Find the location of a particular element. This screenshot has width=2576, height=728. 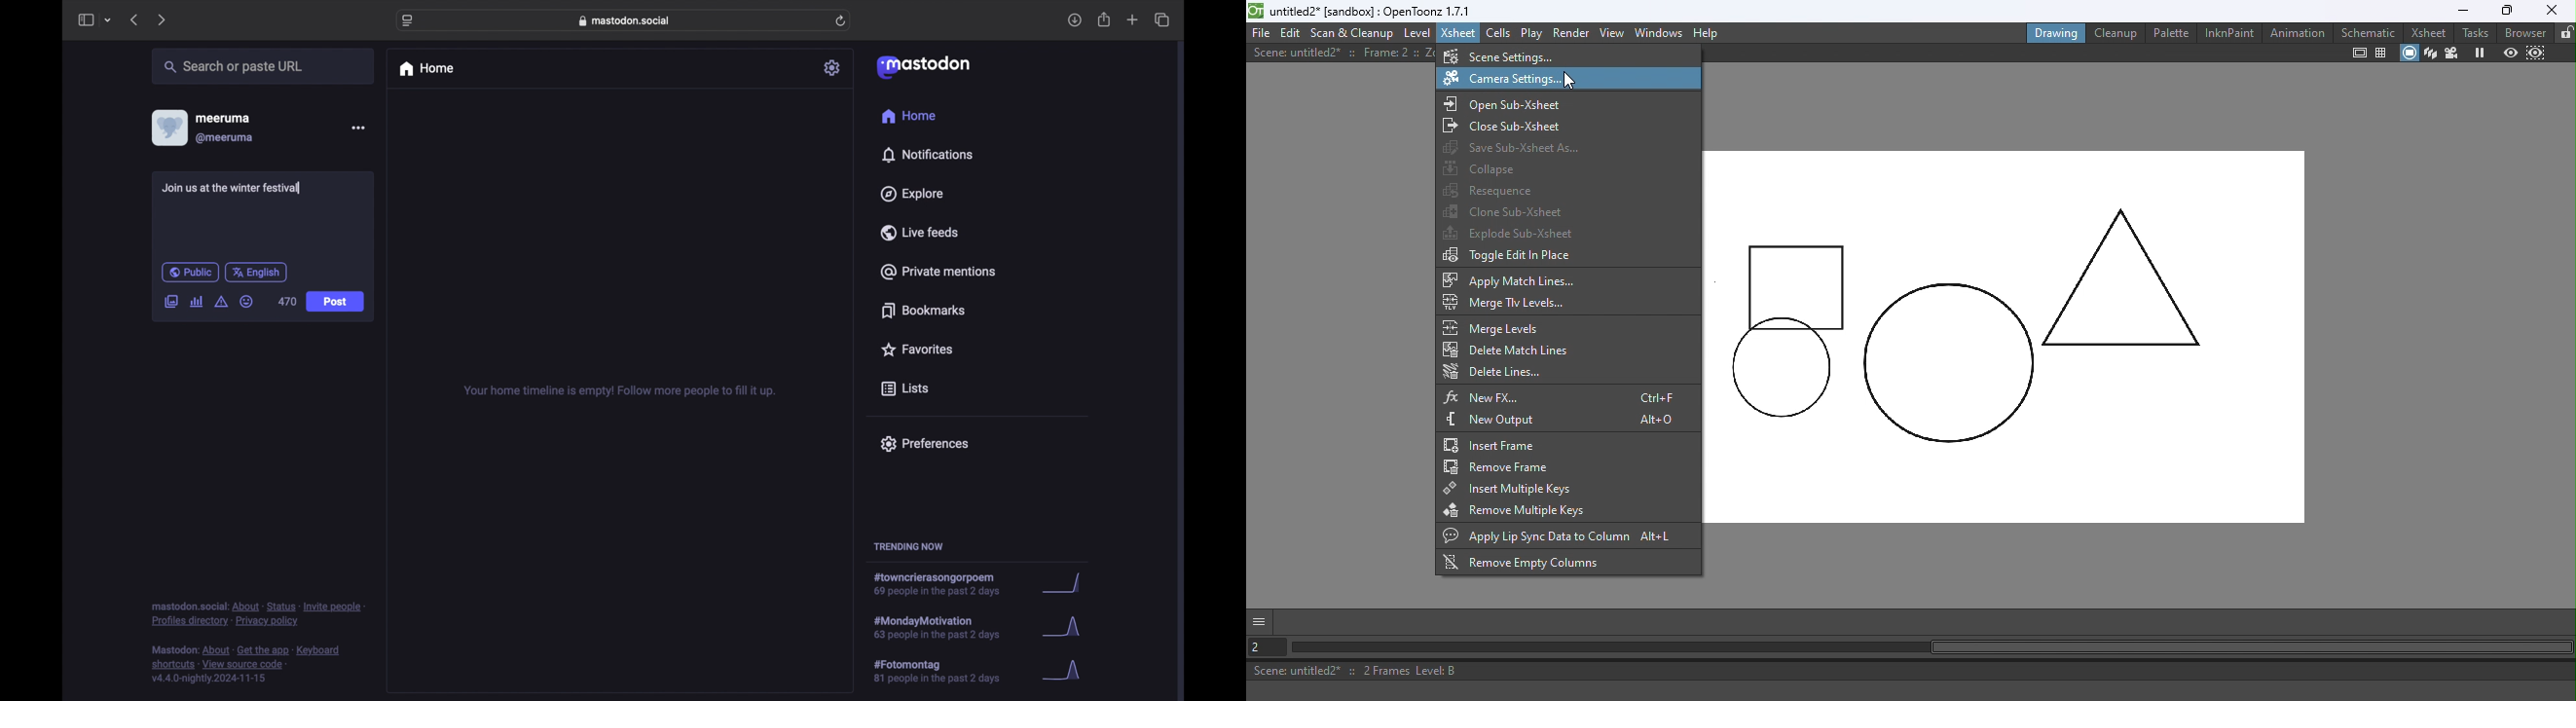

Close sub-sheet is located at coordinates (1507, 126).